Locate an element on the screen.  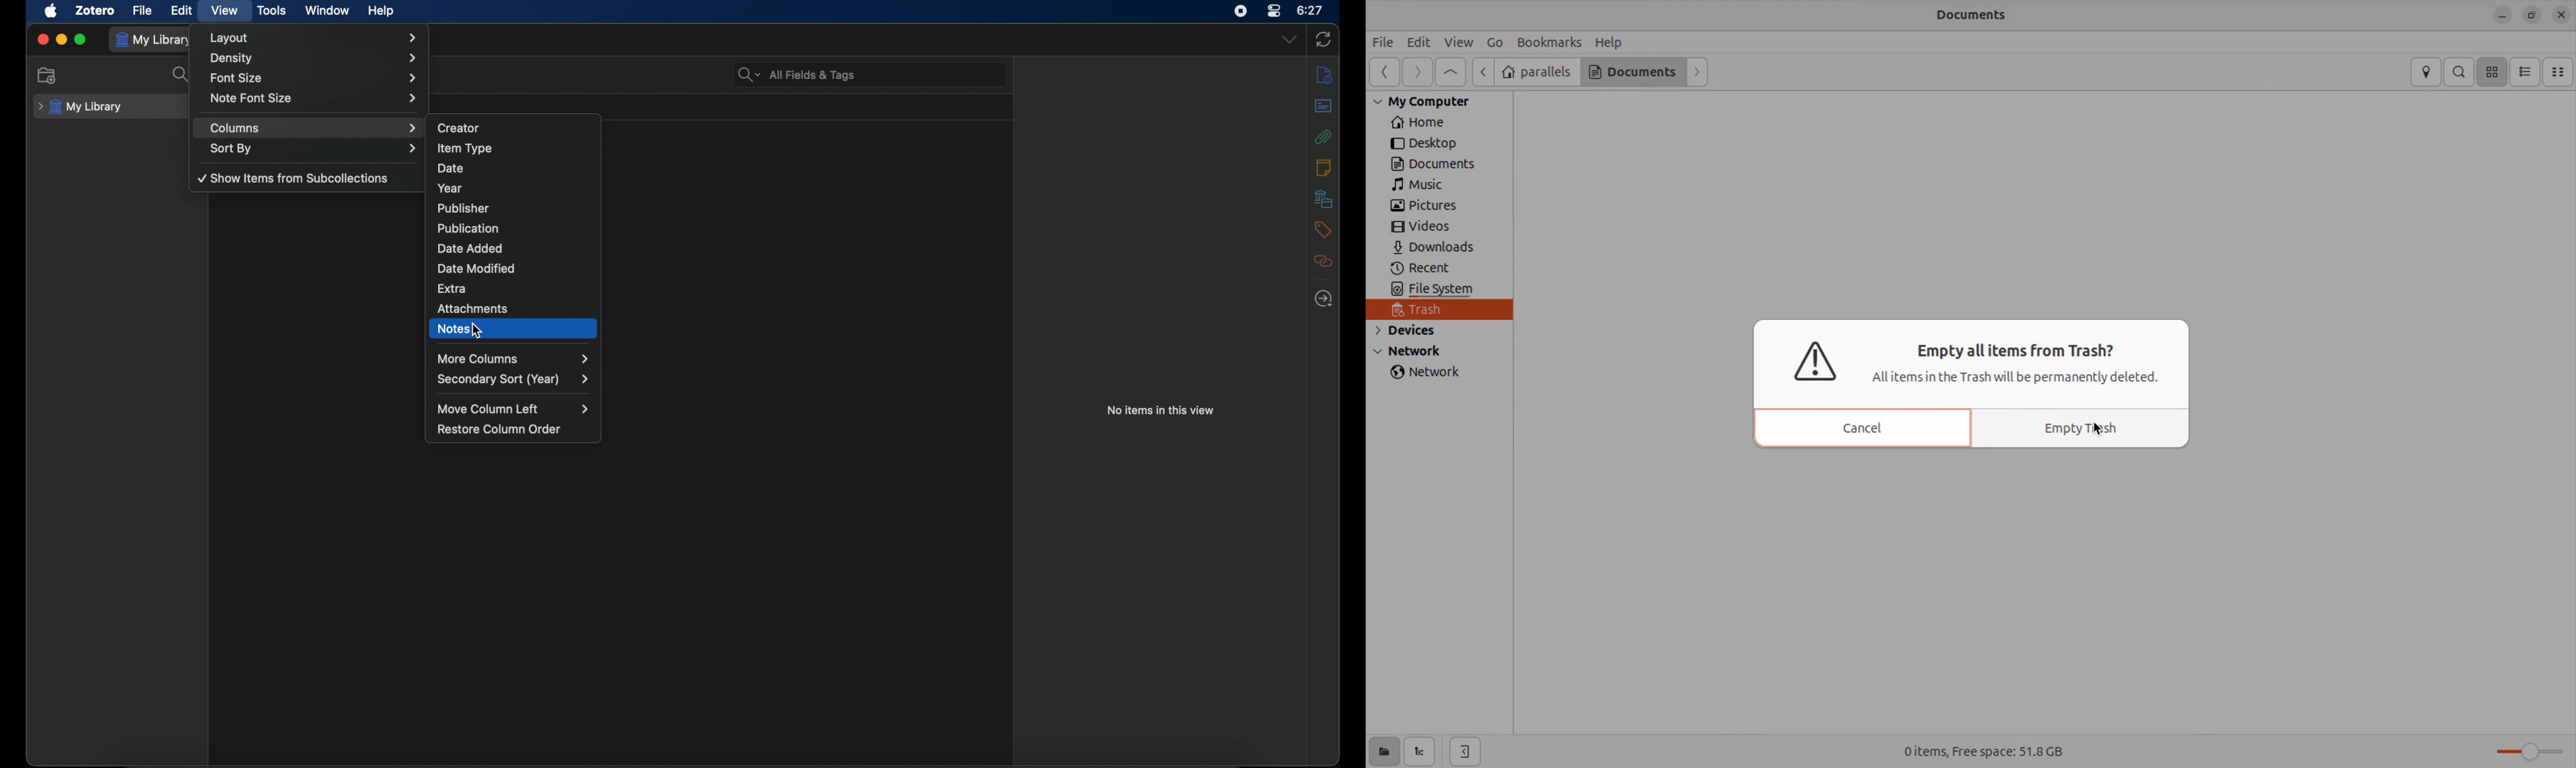
search bar is located at coordinates (797, 75).